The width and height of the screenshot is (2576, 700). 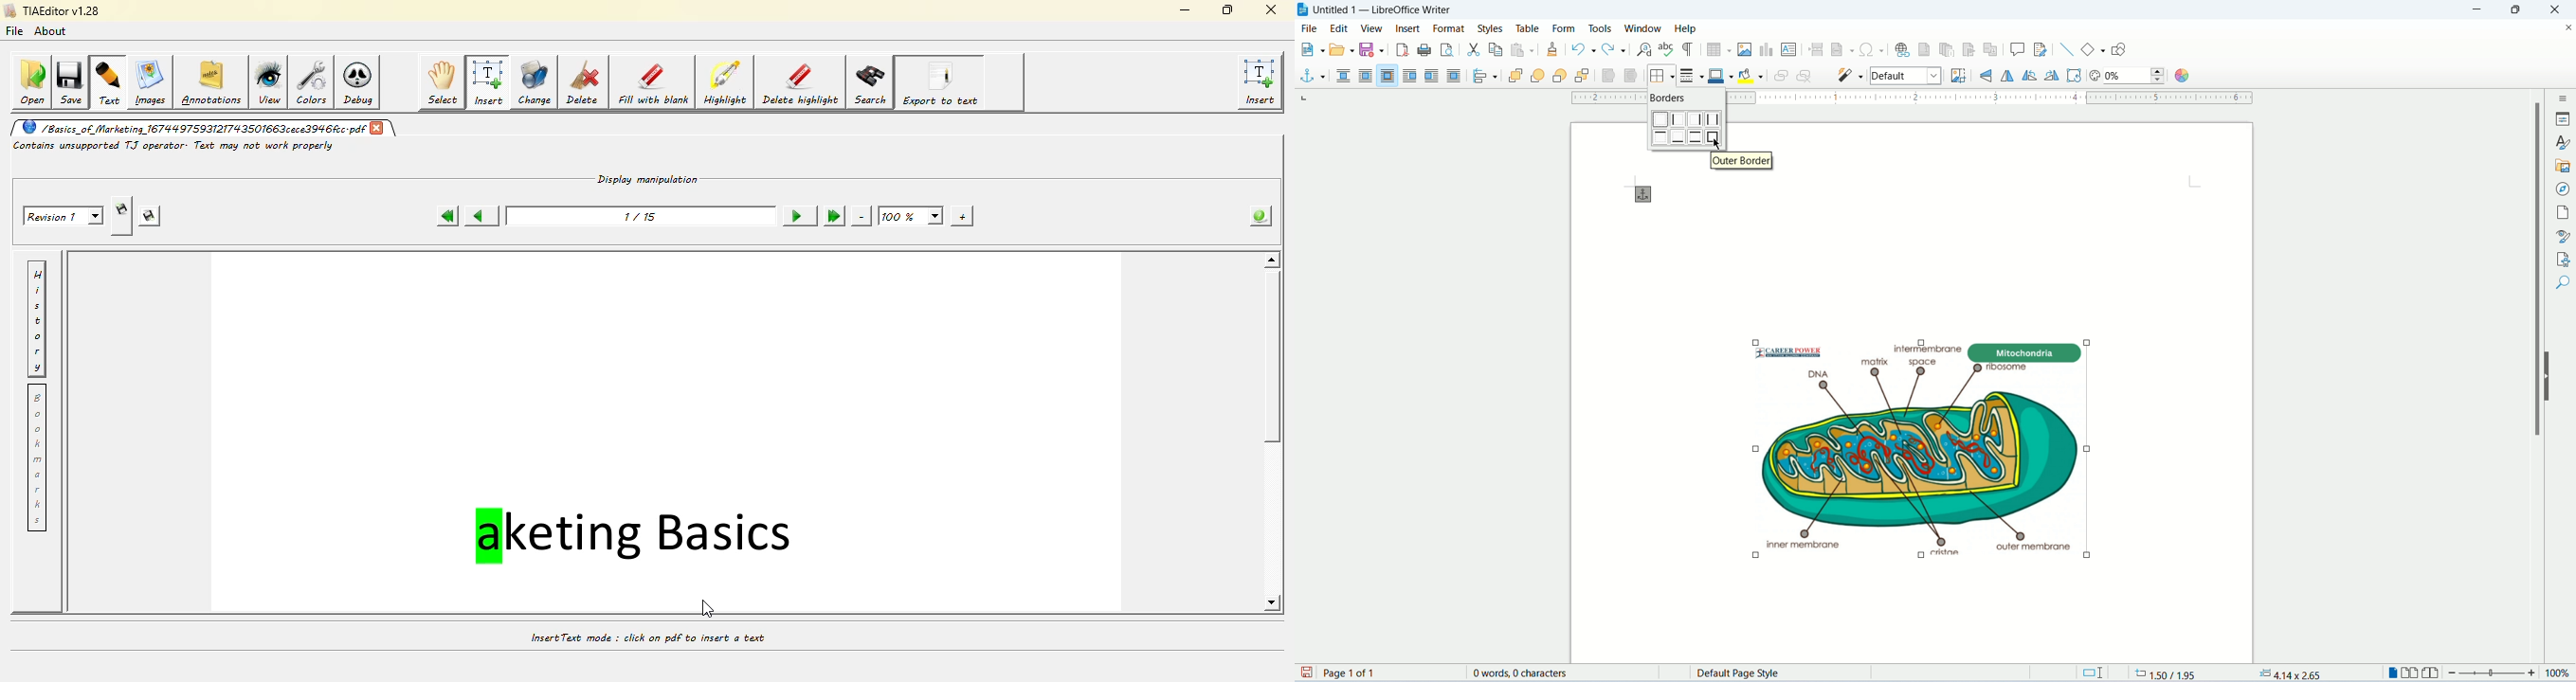 I want to click on insert line, so click(x=2067, y=49).